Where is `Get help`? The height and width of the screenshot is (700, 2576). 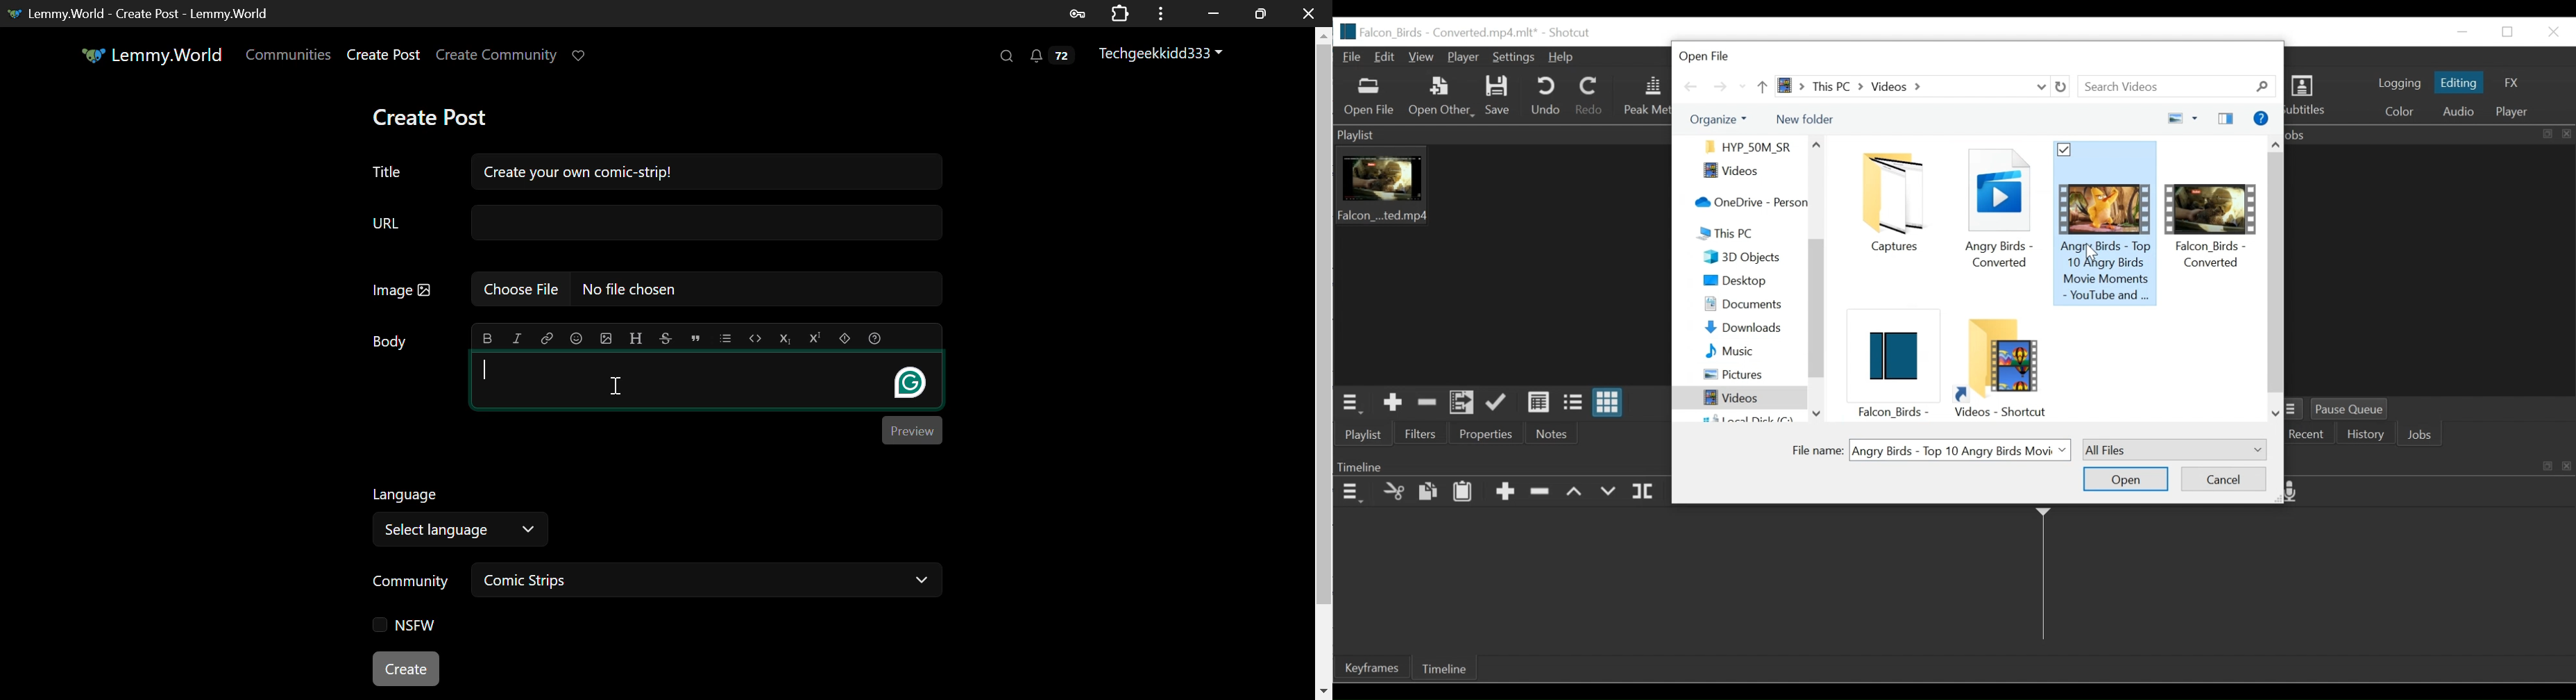 Get help is located at coordinates (2260, 118).